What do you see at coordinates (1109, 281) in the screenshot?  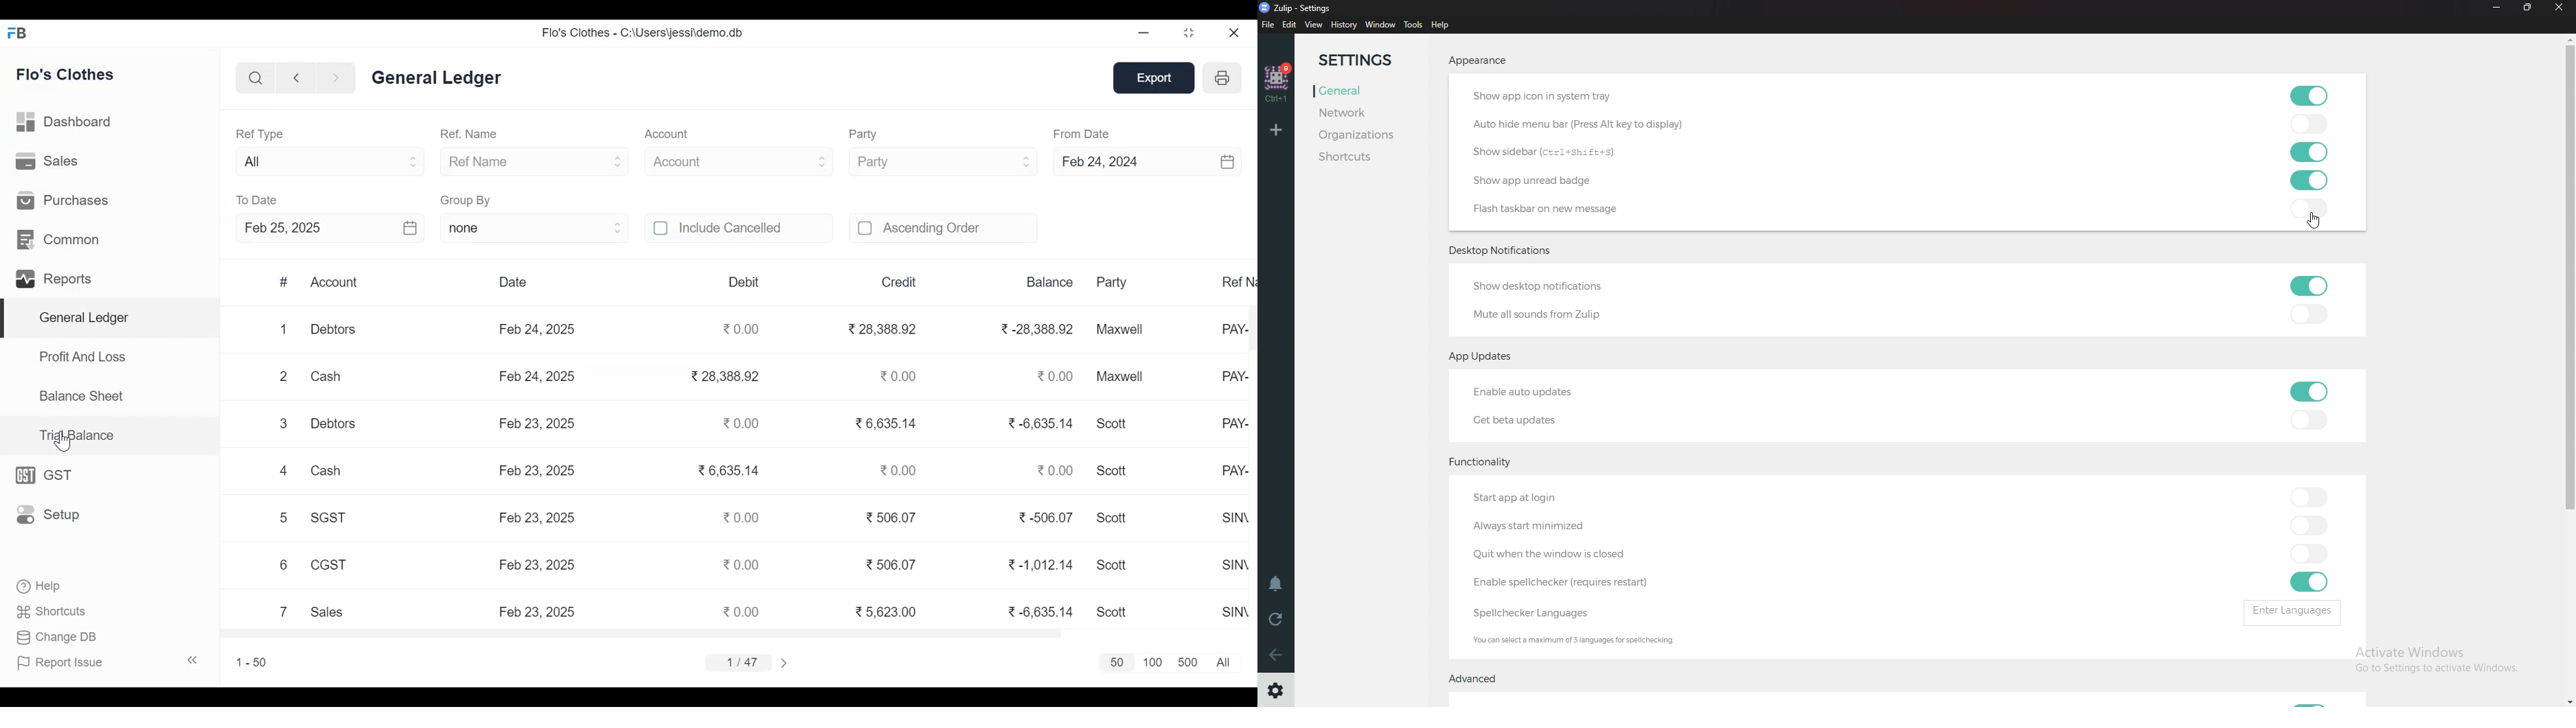 I see `Party` at bounding box center [1109, 281].